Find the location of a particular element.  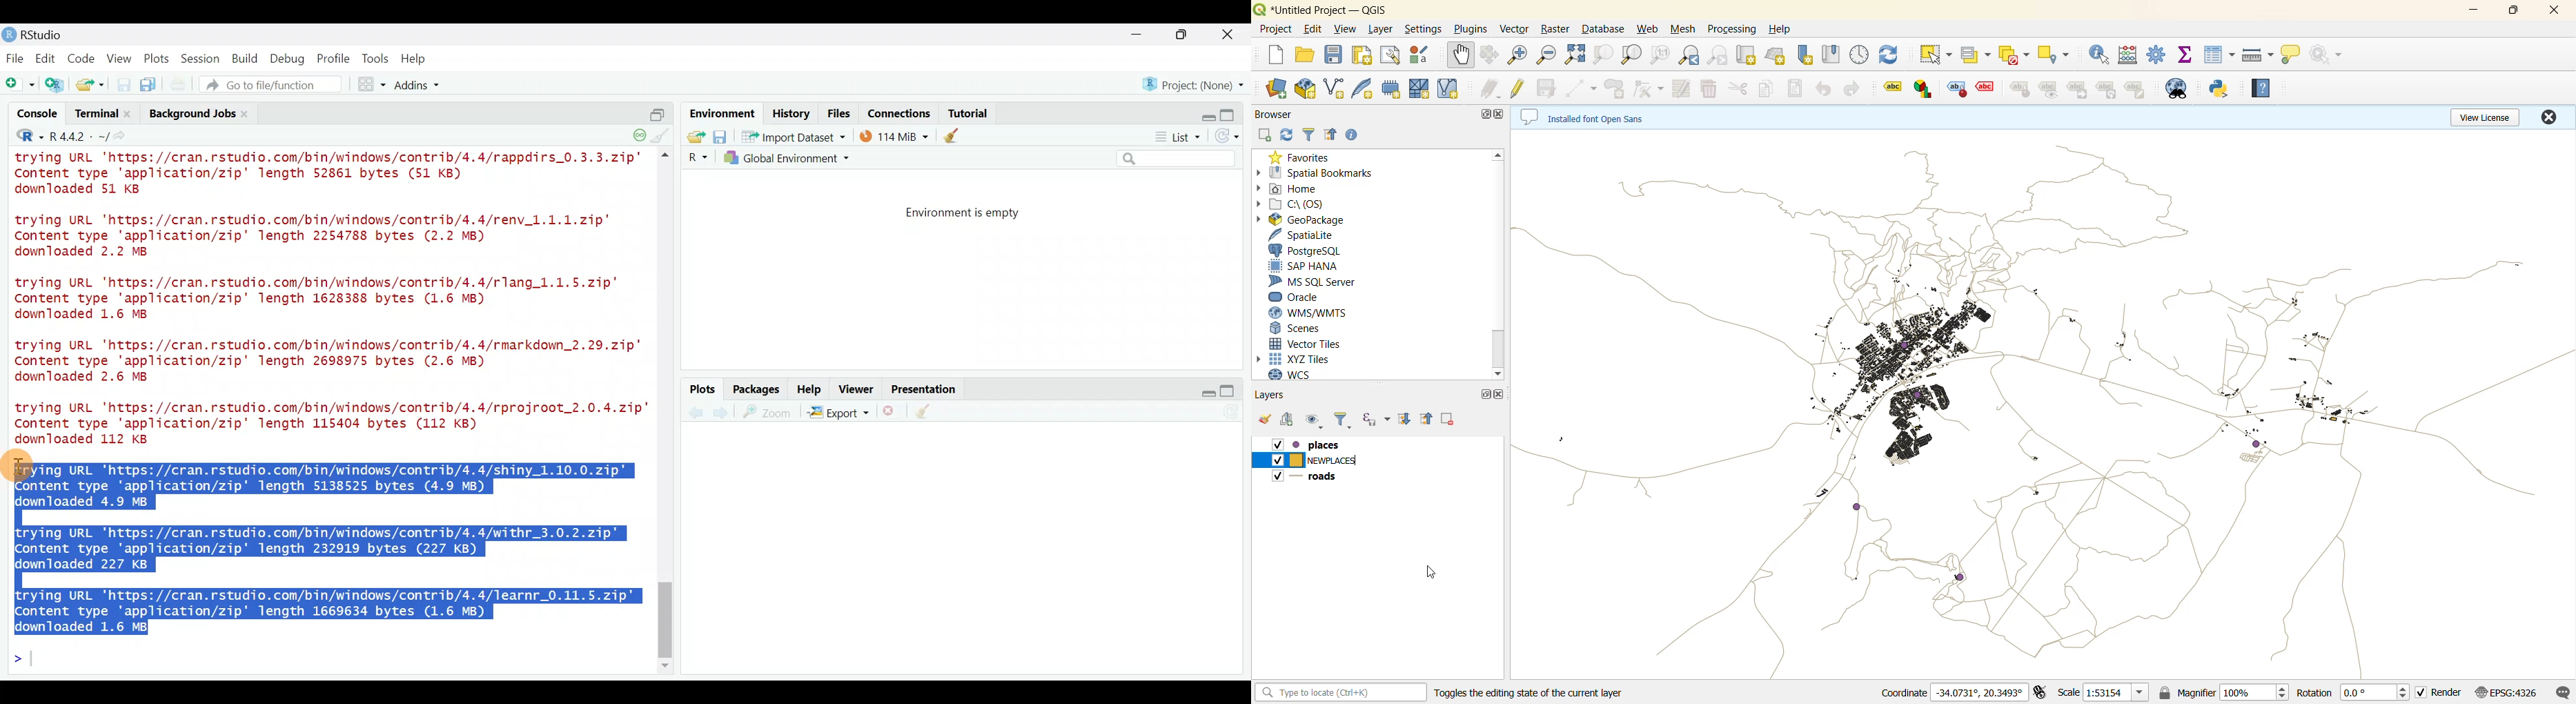

minimize is located at coordinates (1143, 35).